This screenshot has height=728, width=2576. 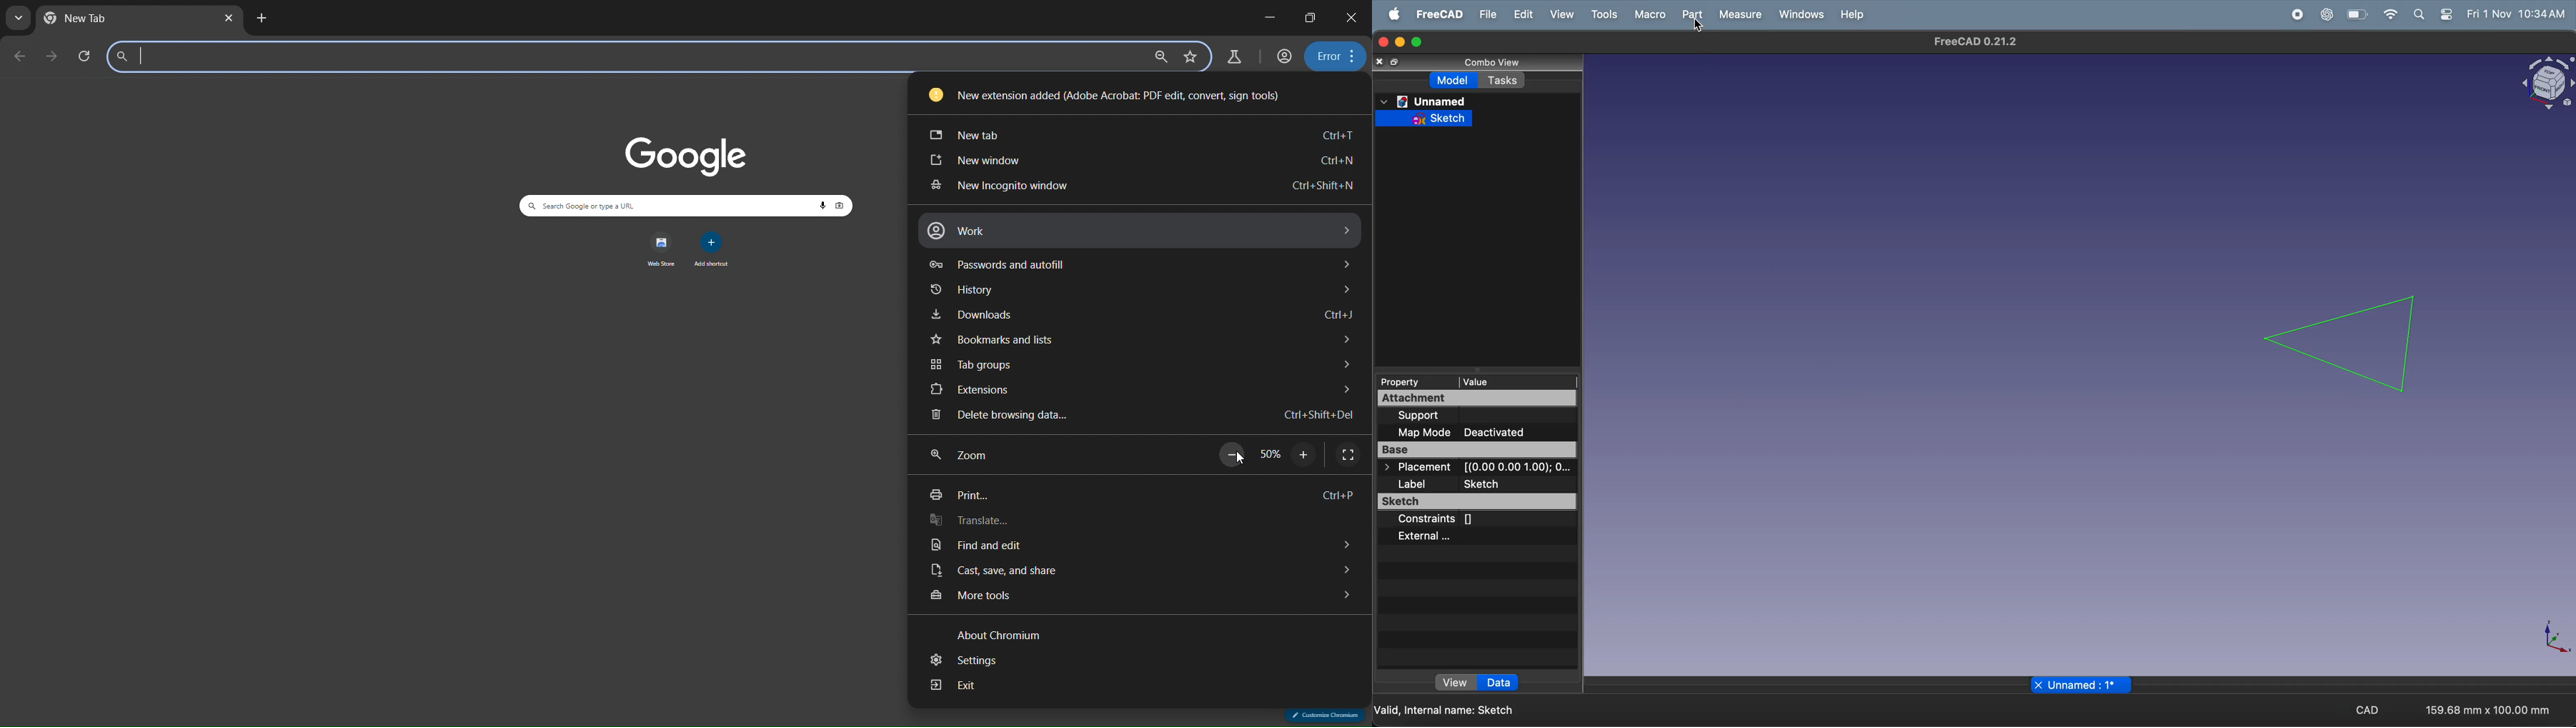 What do you see at coordinates (1337, 56) in the screenshot?
I see `menu` at bounding box center [1337, 56].